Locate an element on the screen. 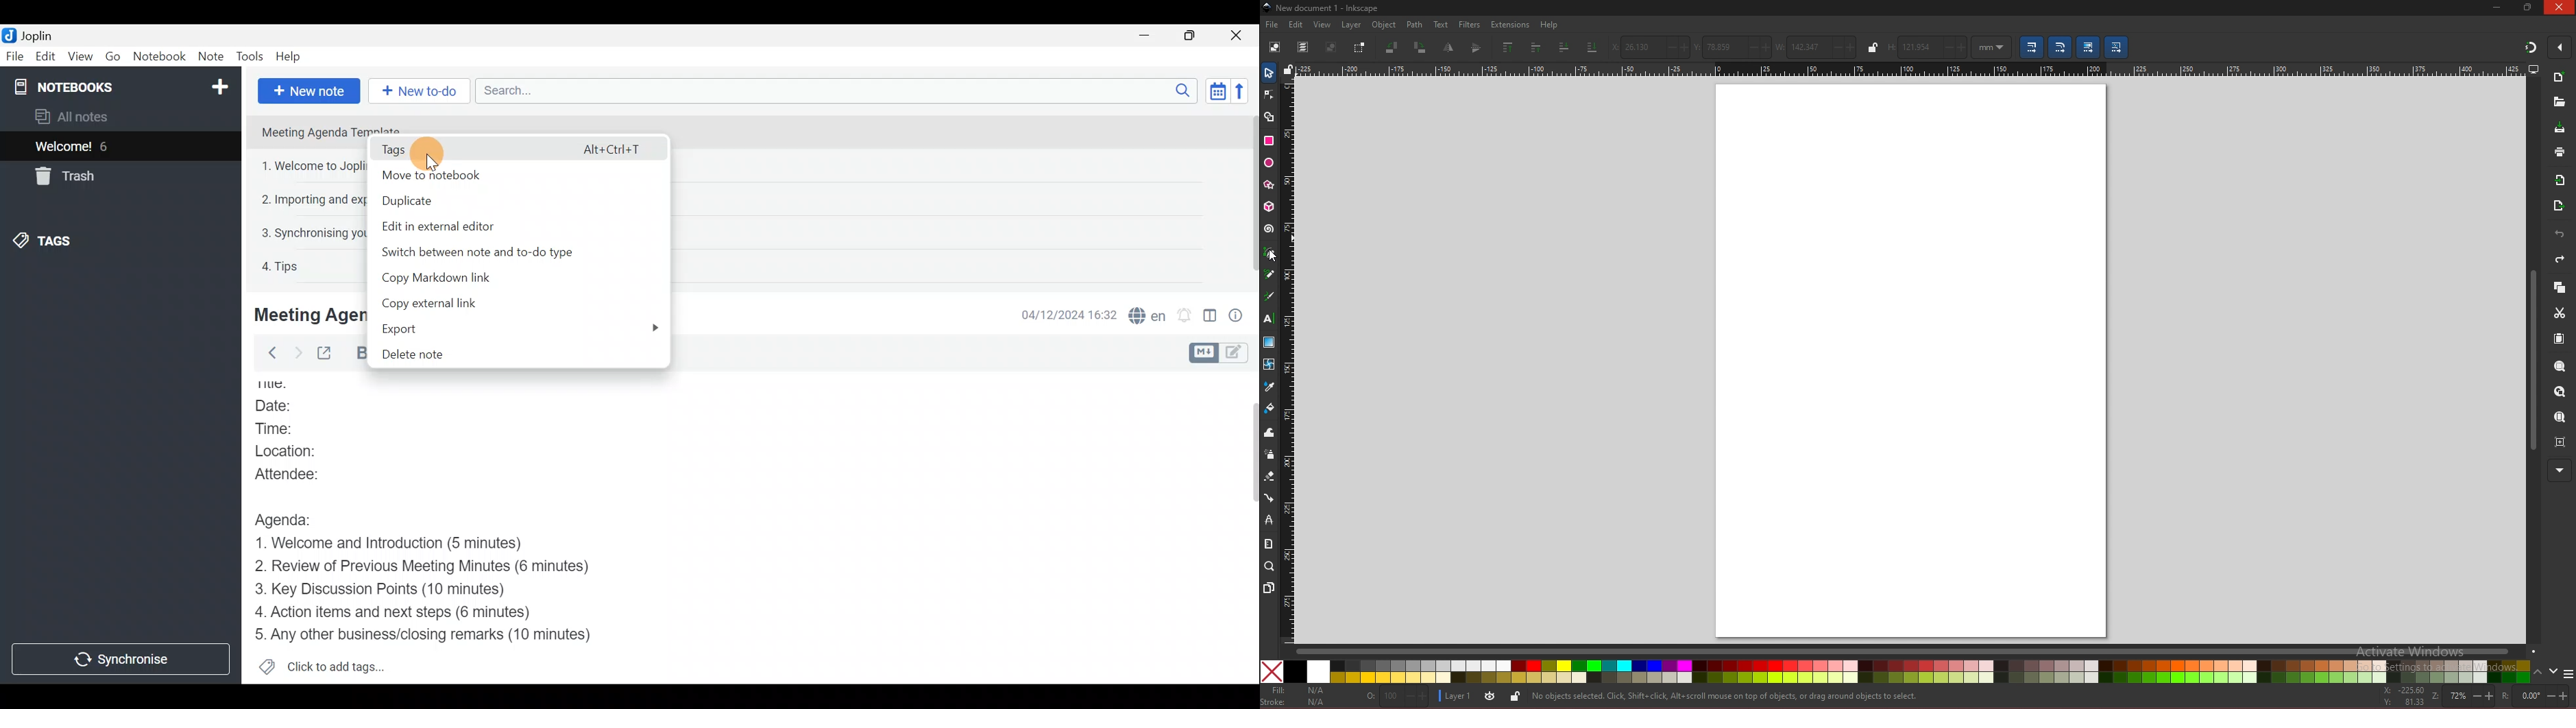 Image resolution: width=2576 pixels, height=728 pixels. Forward is located at coordinates (296, 353).